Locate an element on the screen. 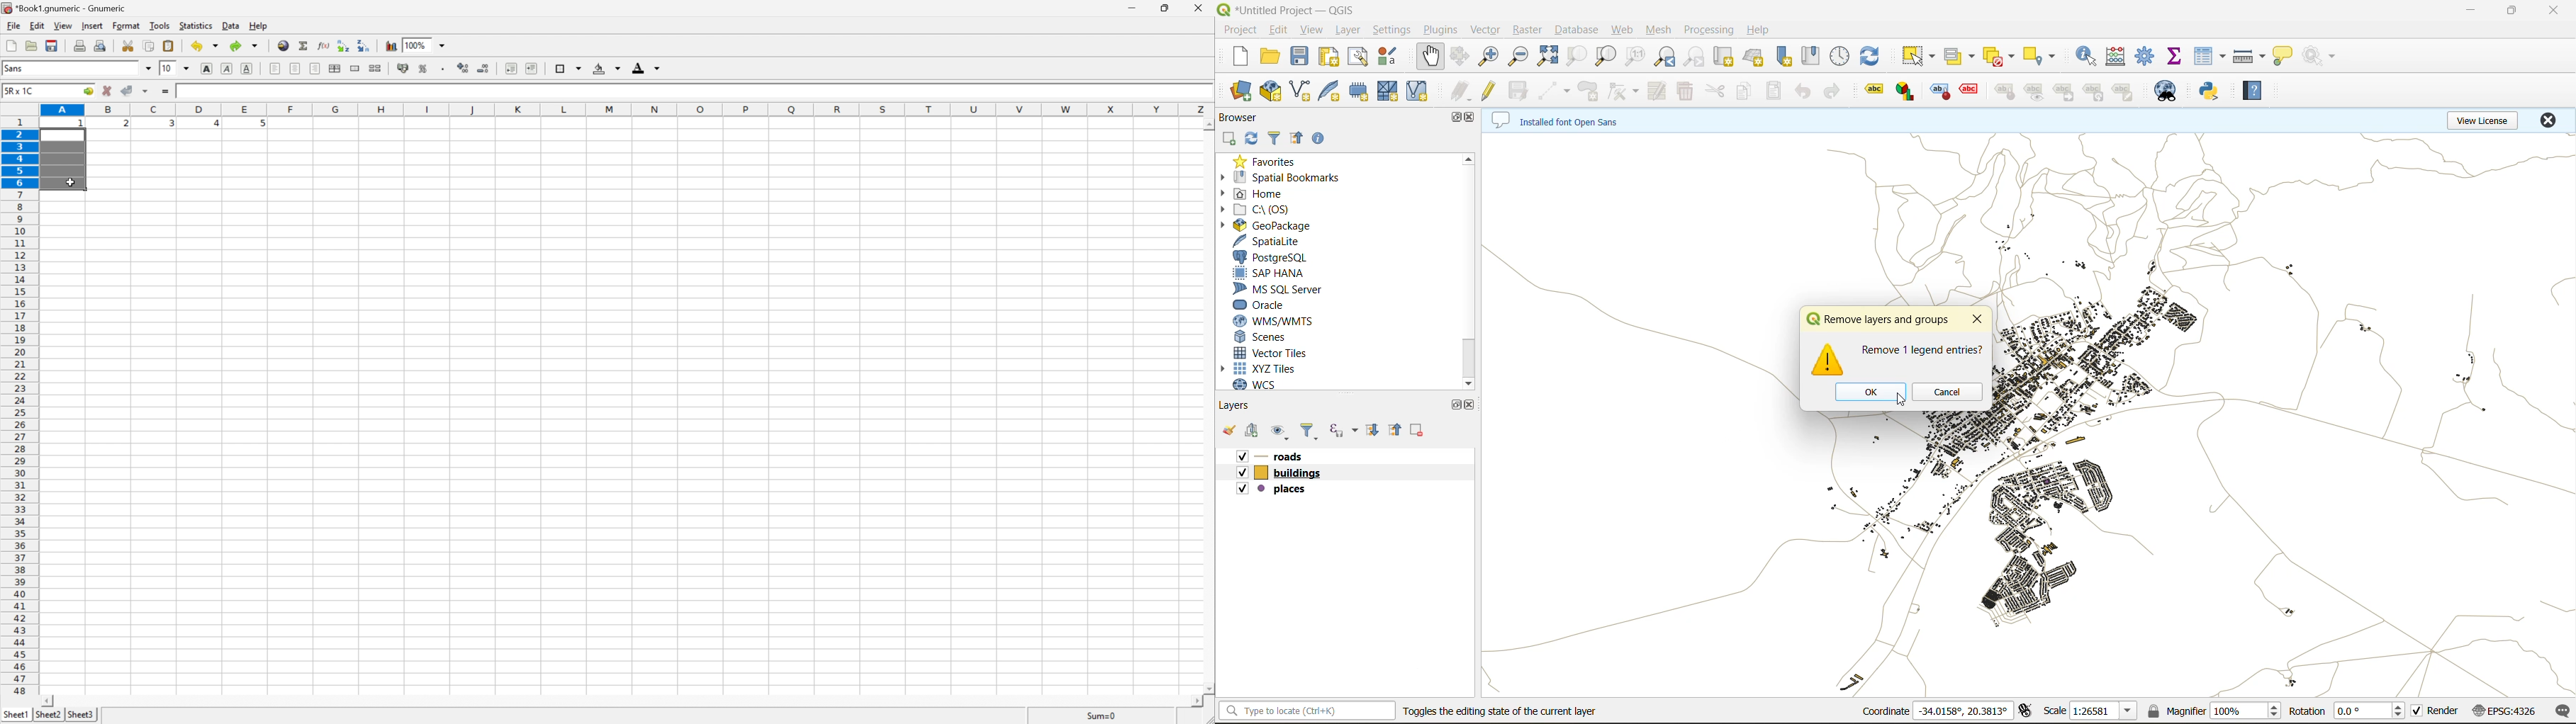 The height and width of the screenshot is (728, 2576). print is located at coordinates (79, 45).